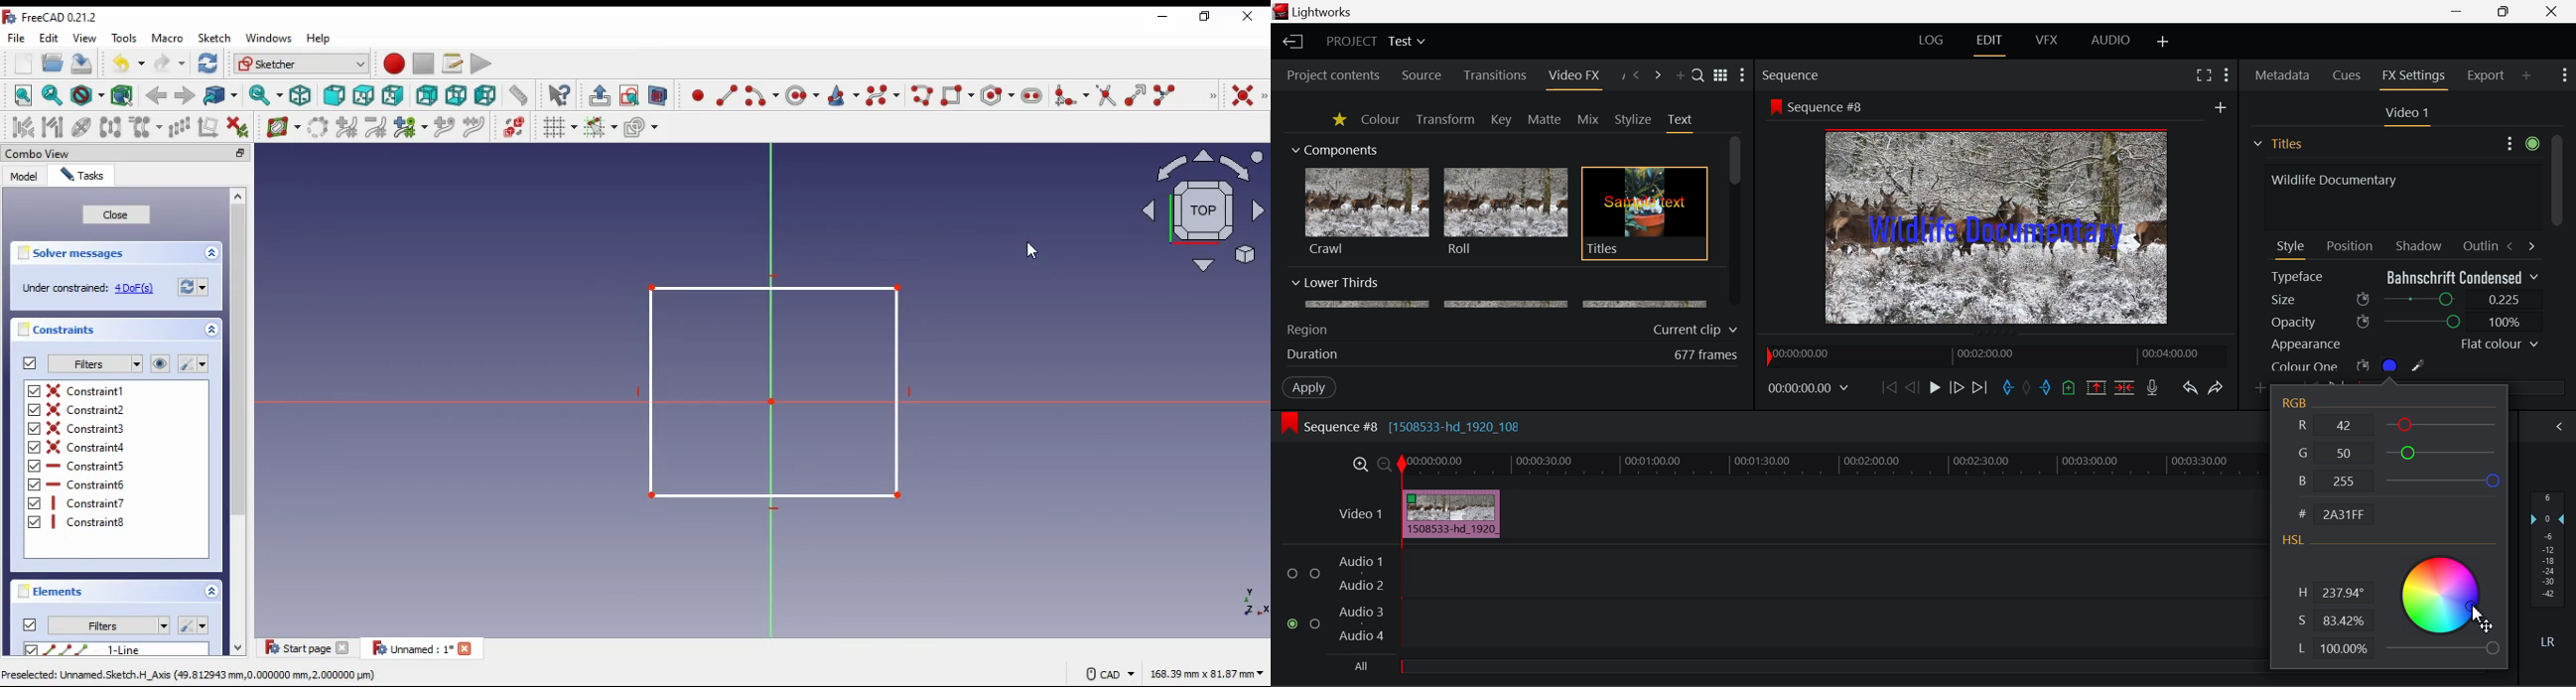 The image size is (2576, 700). What do you see at coordinates (698, 94) in the screenshot?
I see `create point` at bounding box center [698, 94].